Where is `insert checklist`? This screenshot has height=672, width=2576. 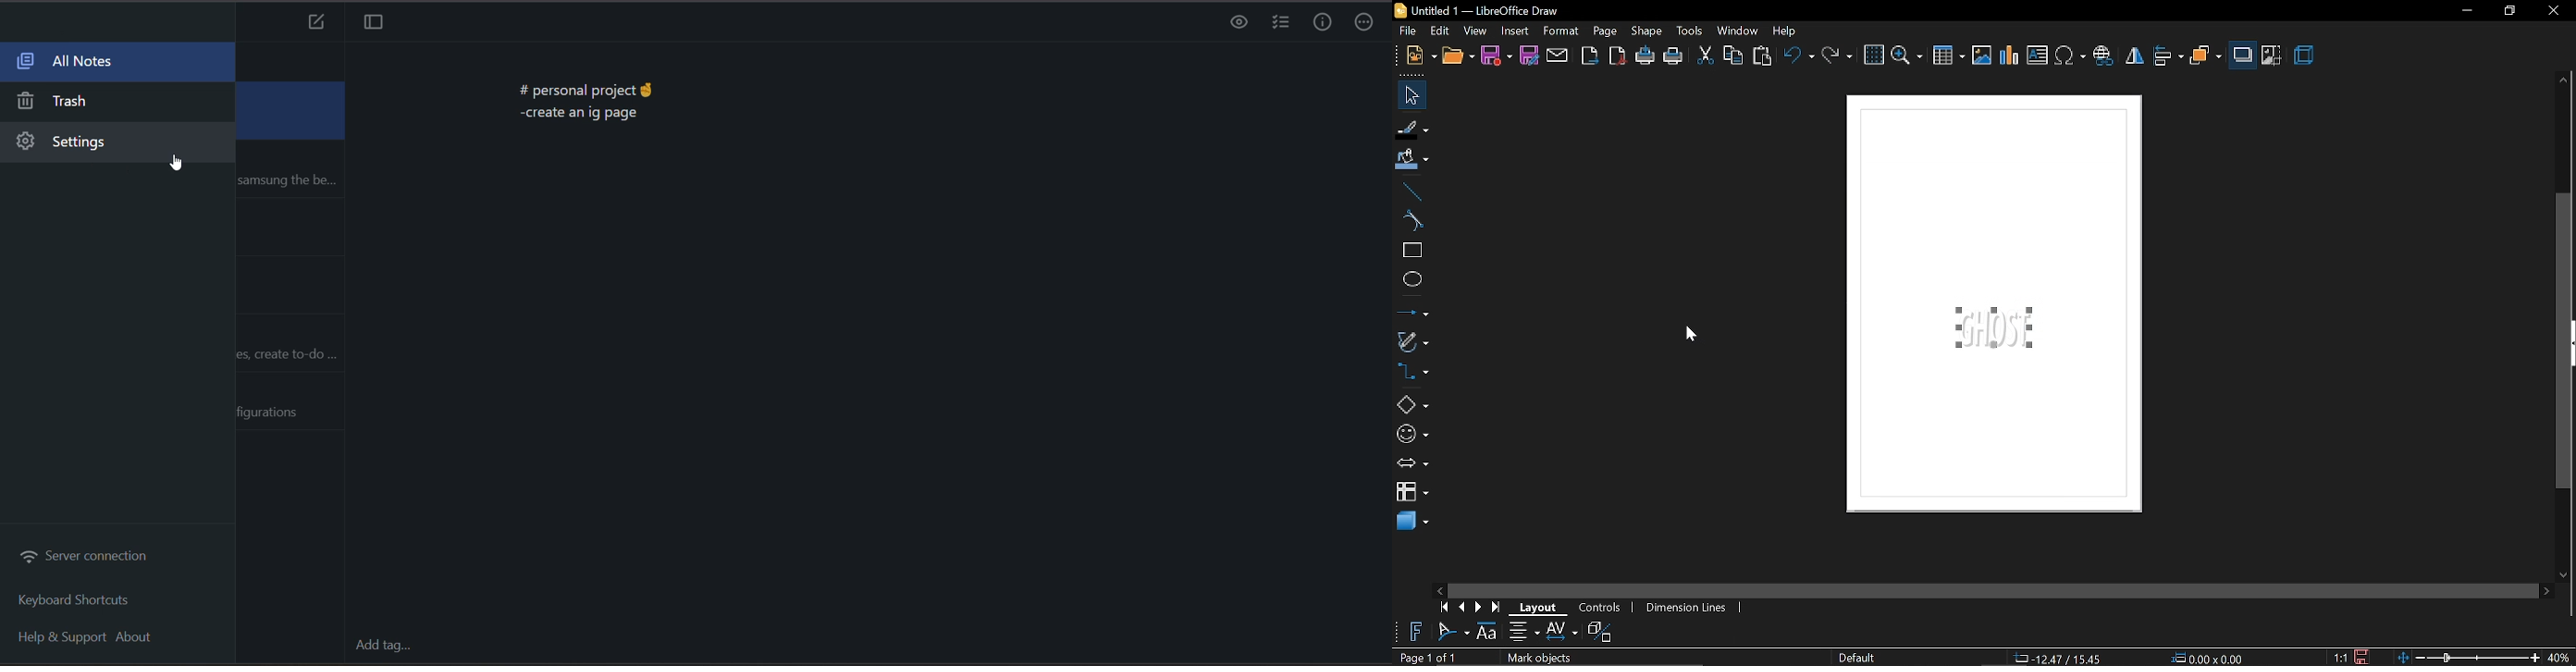
insert checklist is located at coordinates (1282, 23).